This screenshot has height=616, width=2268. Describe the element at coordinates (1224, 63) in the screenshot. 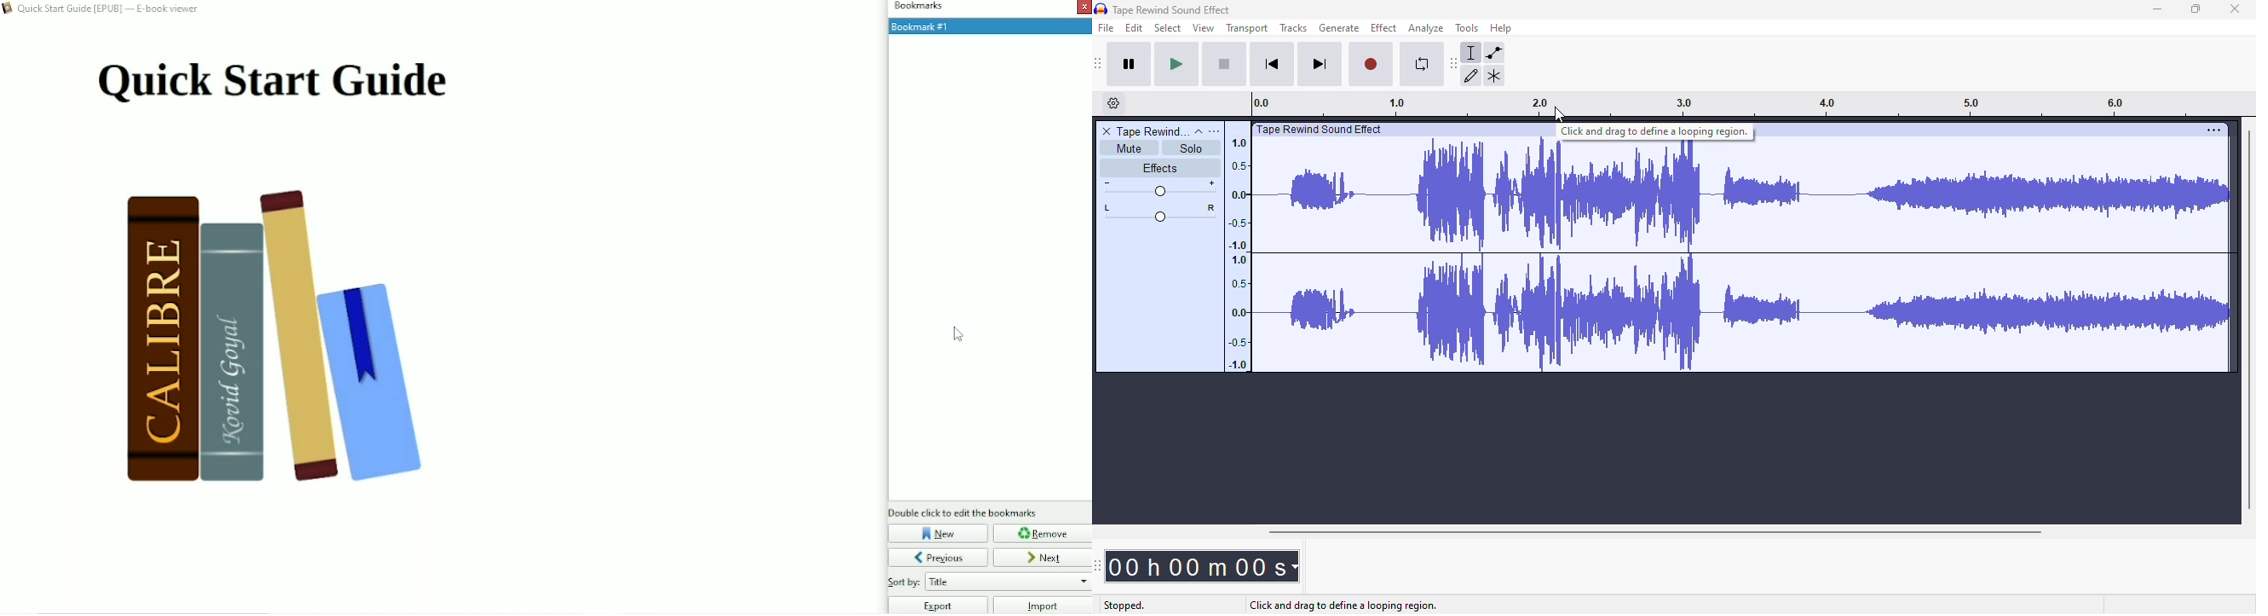

I see `stop` at that location.